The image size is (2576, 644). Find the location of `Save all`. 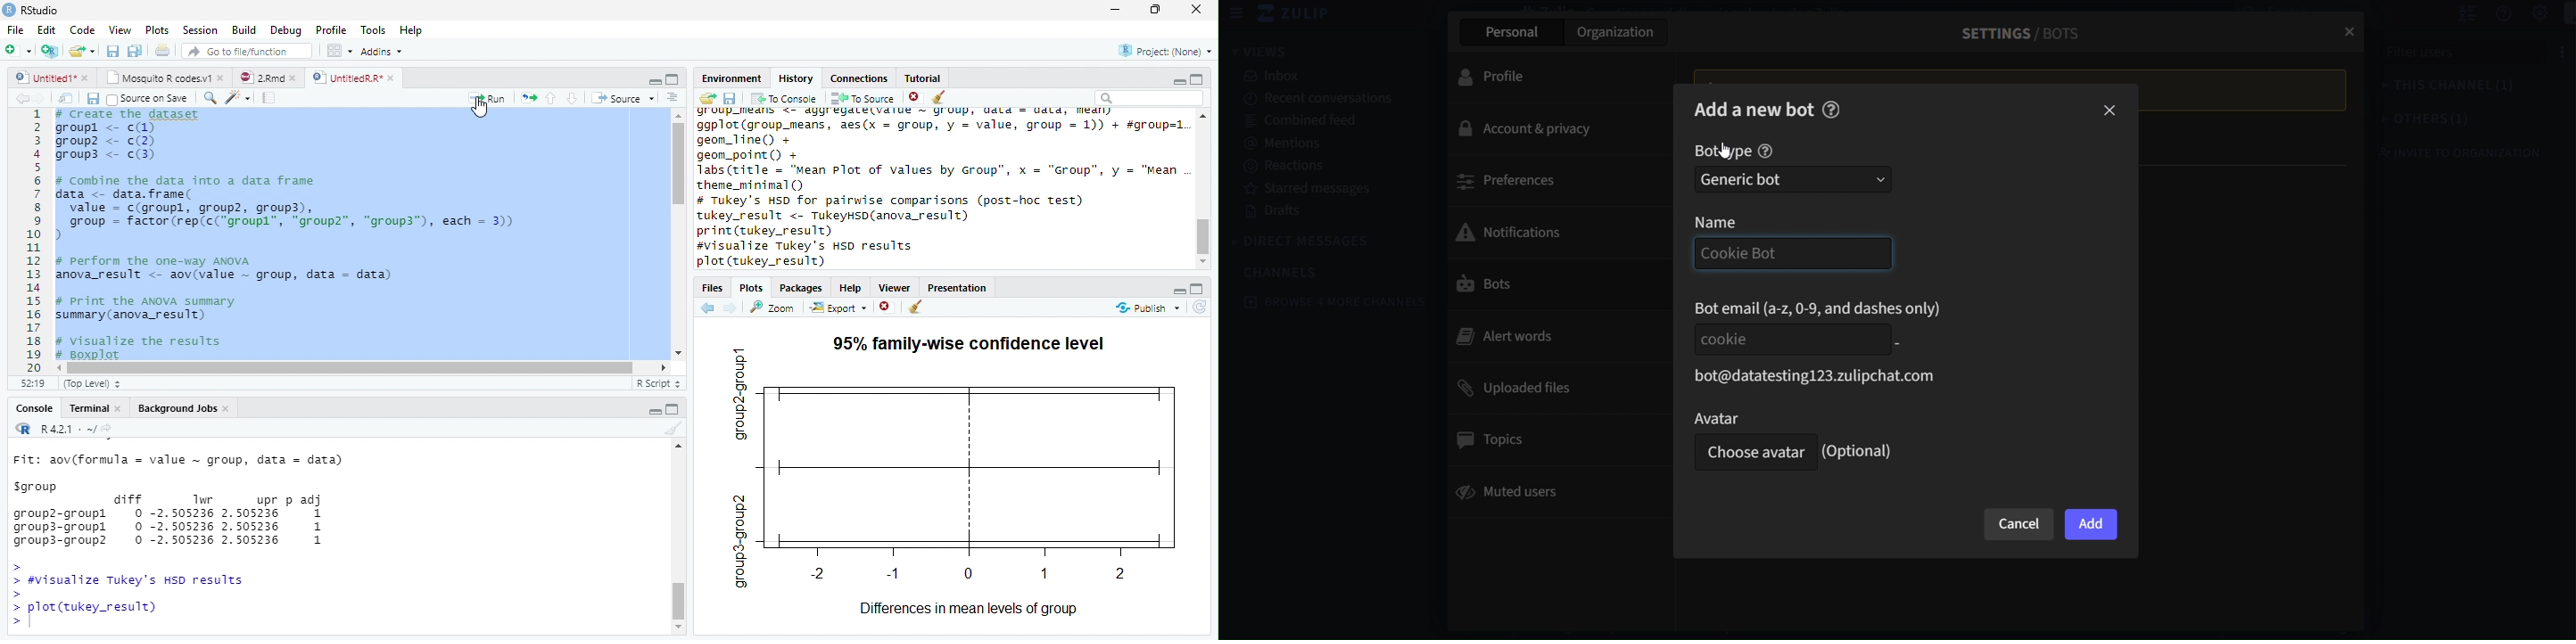

Save all is located at coordinates (96, 100).